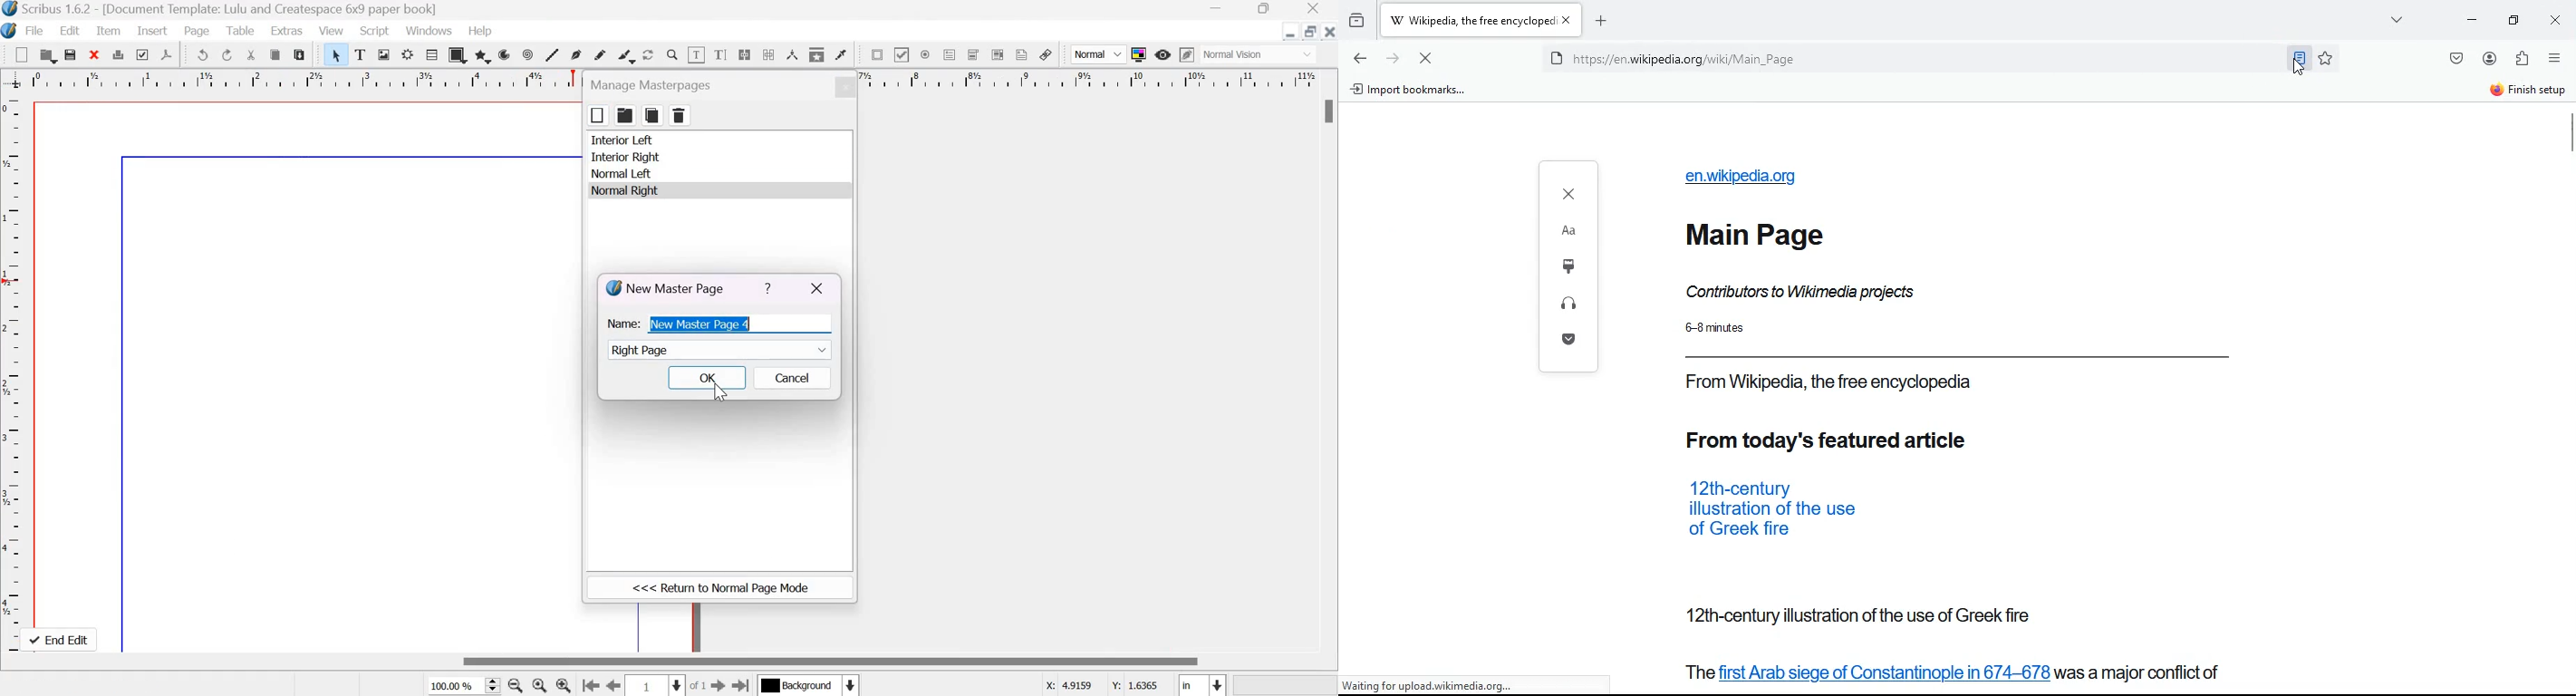 The height and width of the screenshot is (700, 2576). I want to click on Line, so click(553, 56).